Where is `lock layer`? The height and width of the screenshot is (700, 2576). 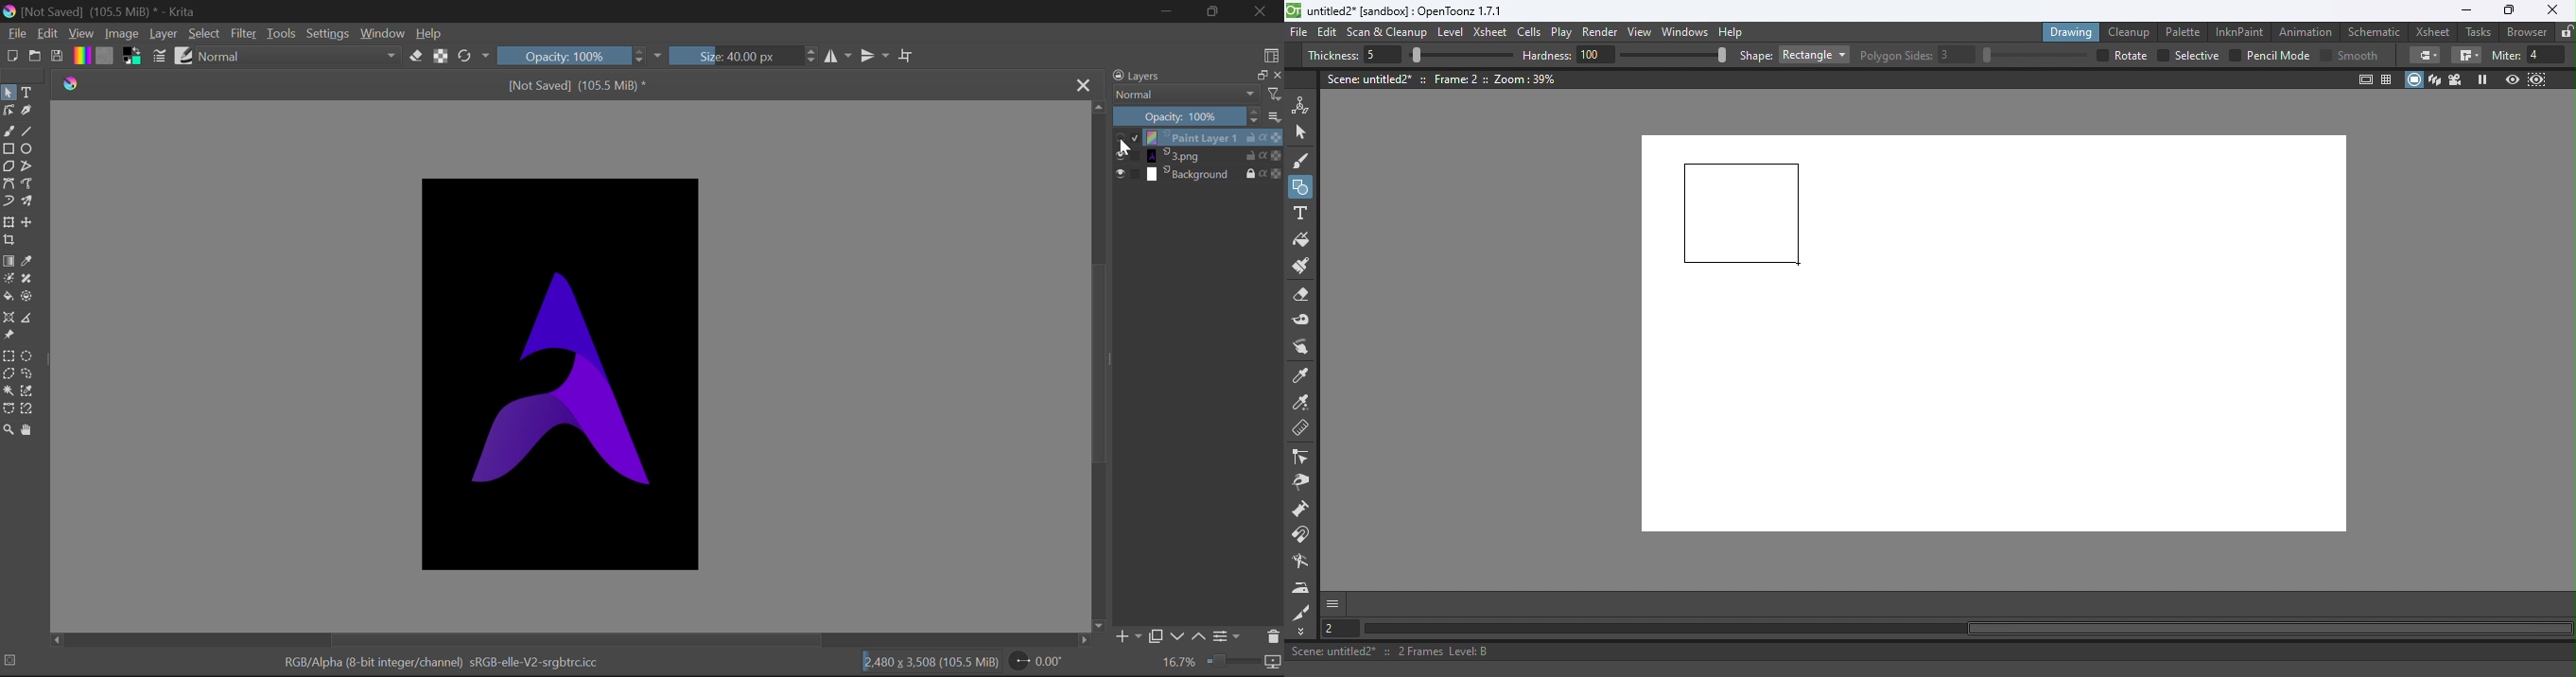 lock layer is located at coordinates (1256, 156).